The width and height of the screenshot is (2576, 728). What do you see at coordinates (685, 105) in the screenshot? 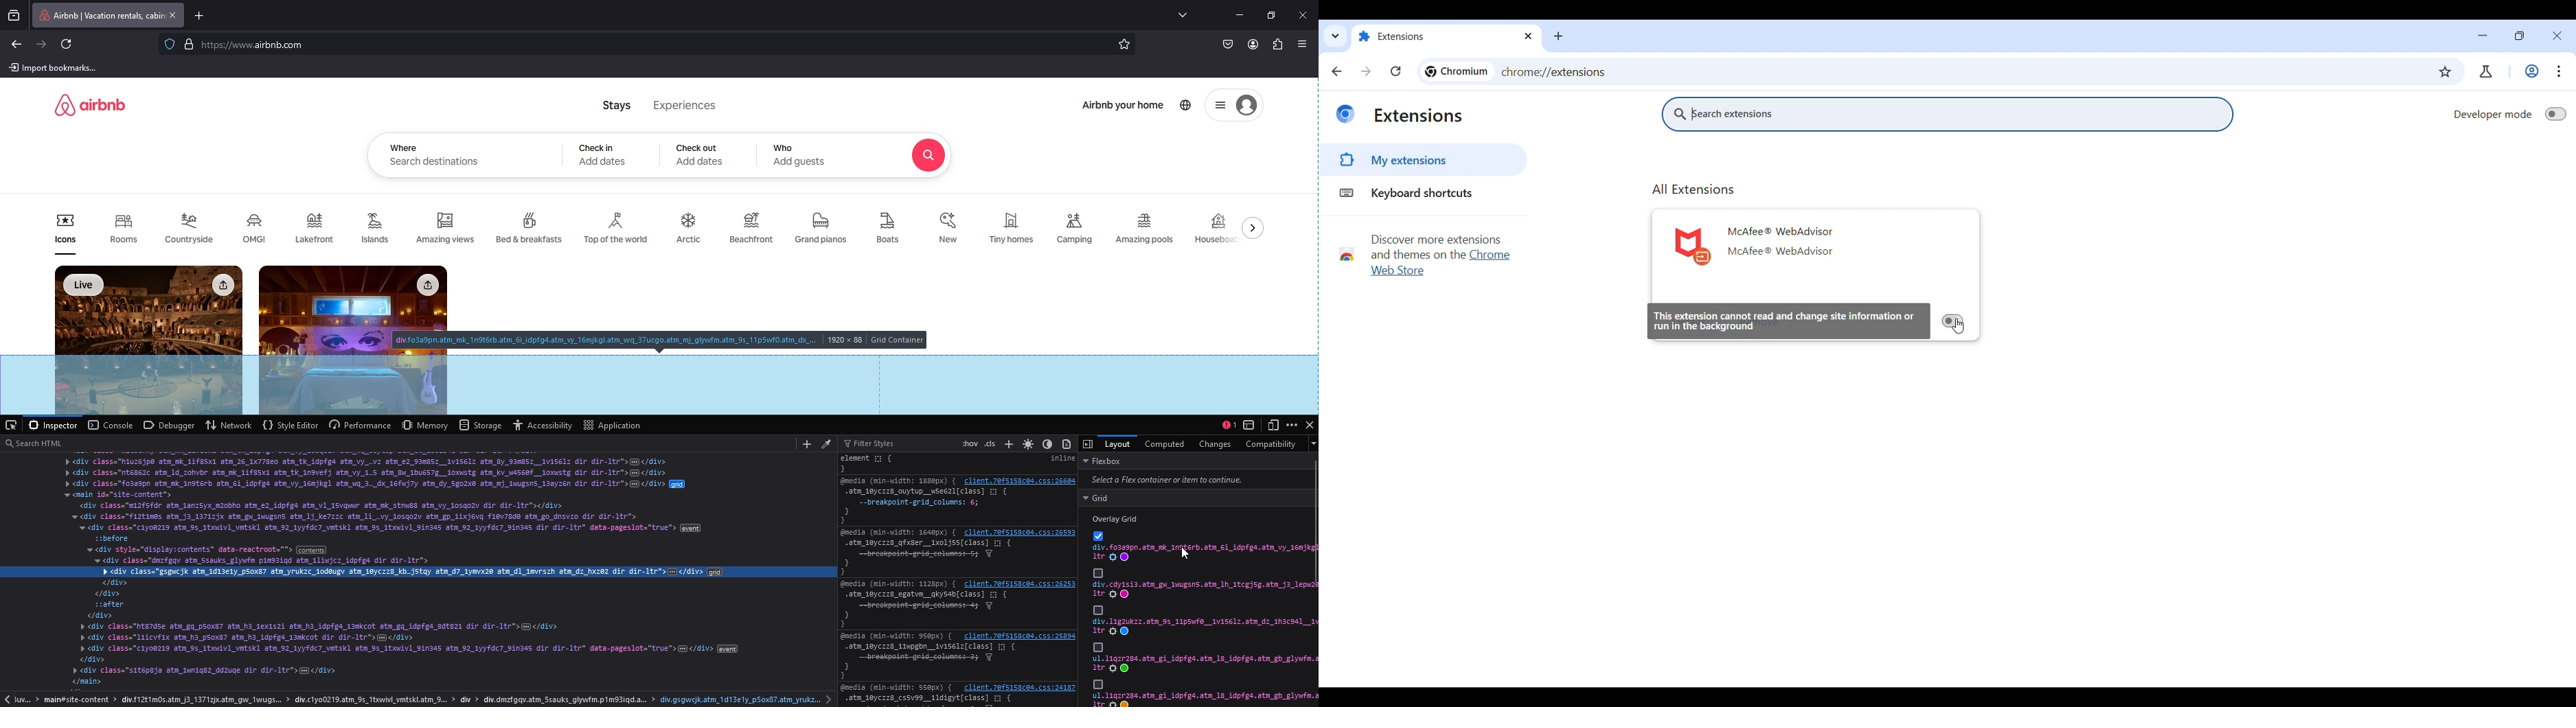
I see `Experiences ` at bounding box center [685, 105].